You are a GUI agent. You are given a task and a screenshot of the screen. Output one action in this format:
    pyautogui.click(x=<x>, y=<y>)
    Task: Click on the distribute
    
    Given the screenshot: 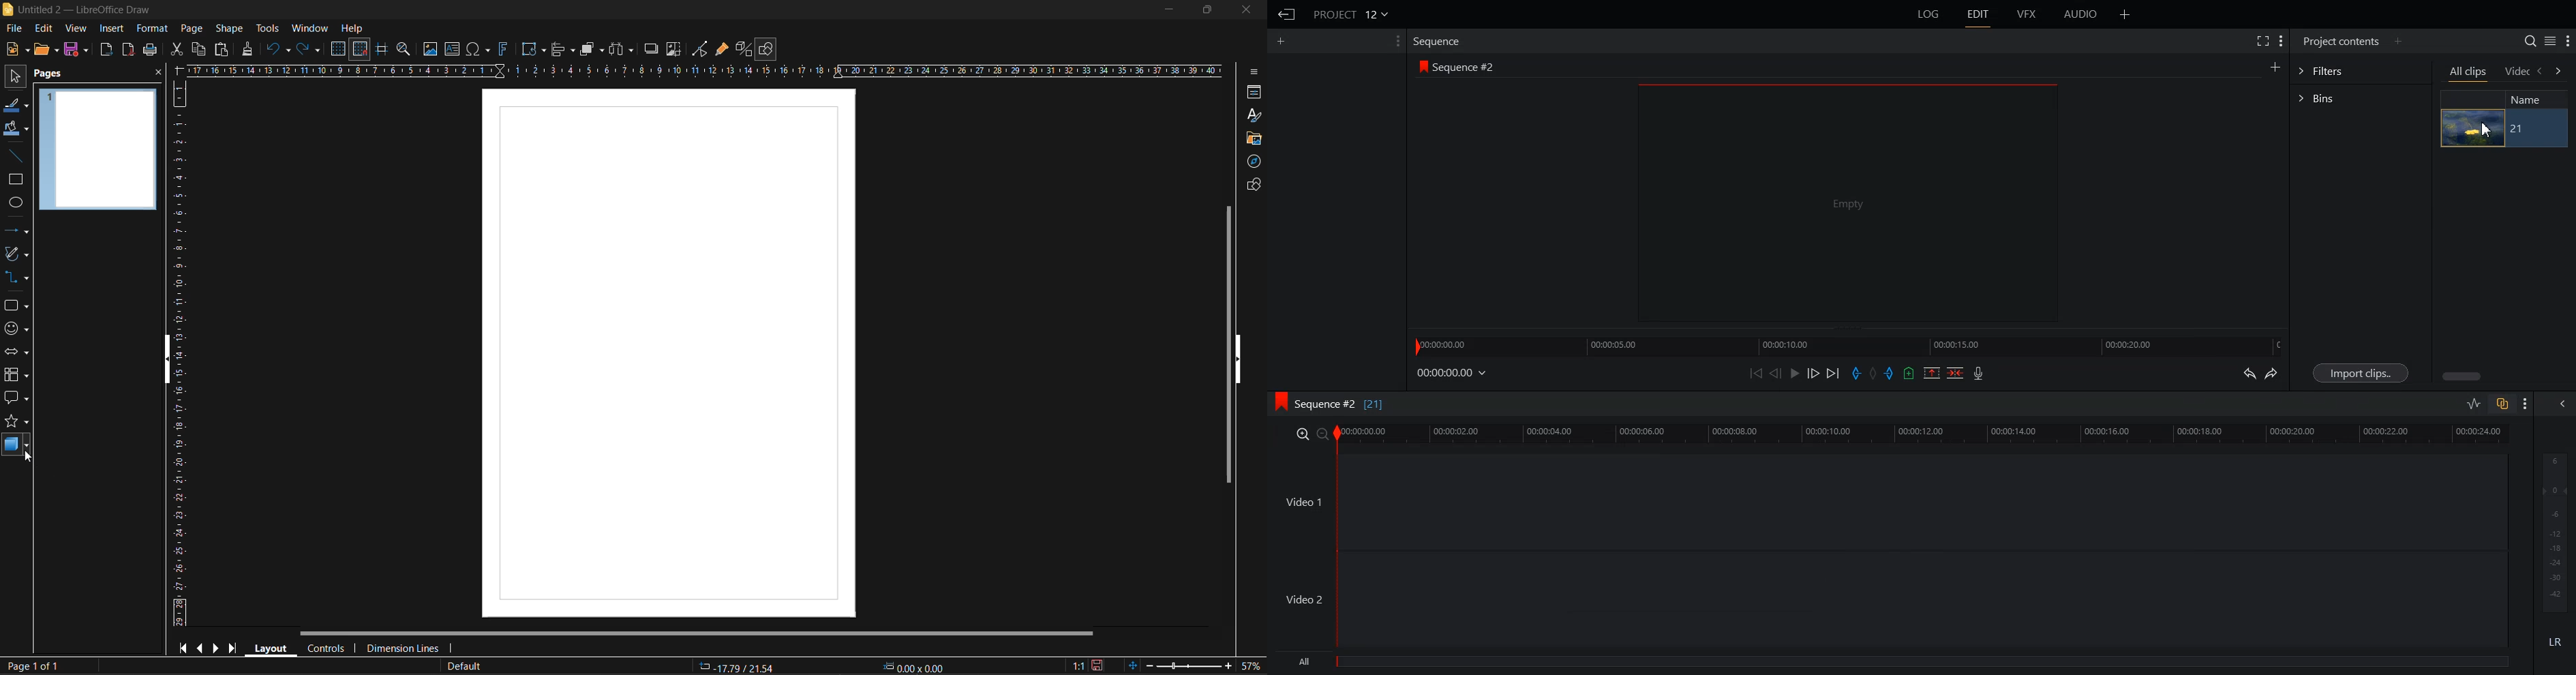 What is the action you would take?
    pyautogui.click(x=623, y=48)
    